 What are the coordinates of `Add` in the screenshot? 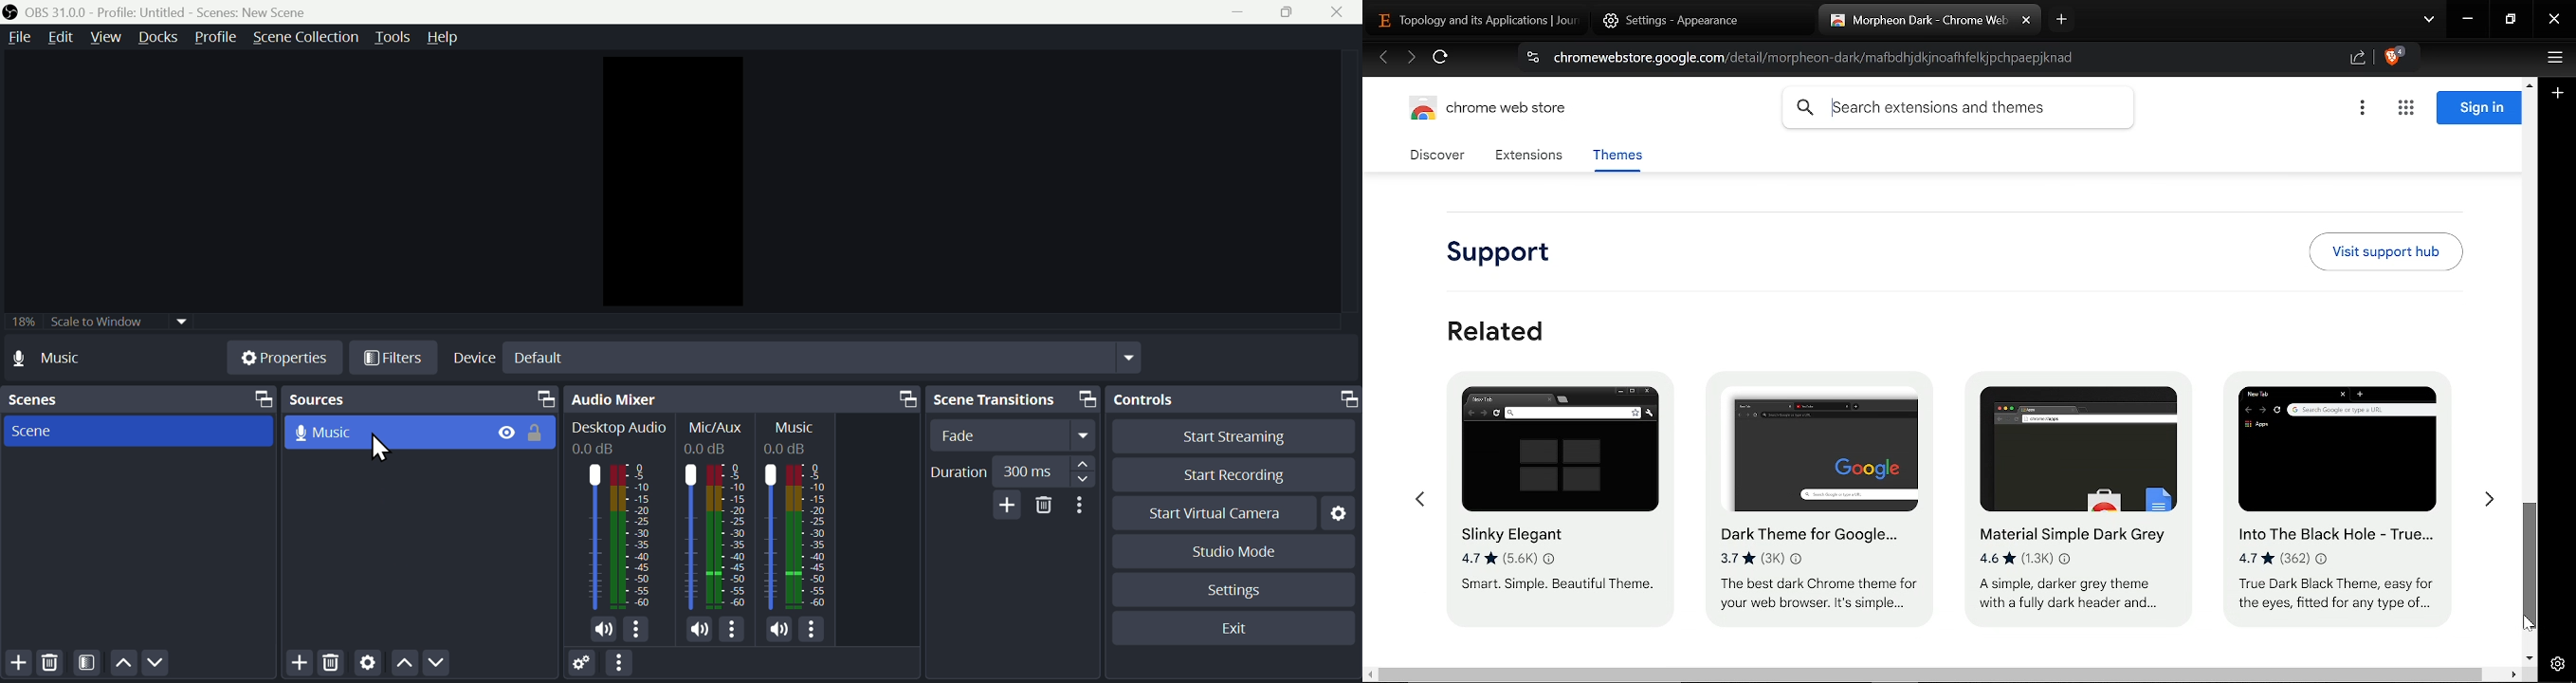 It's located at (20, 667).